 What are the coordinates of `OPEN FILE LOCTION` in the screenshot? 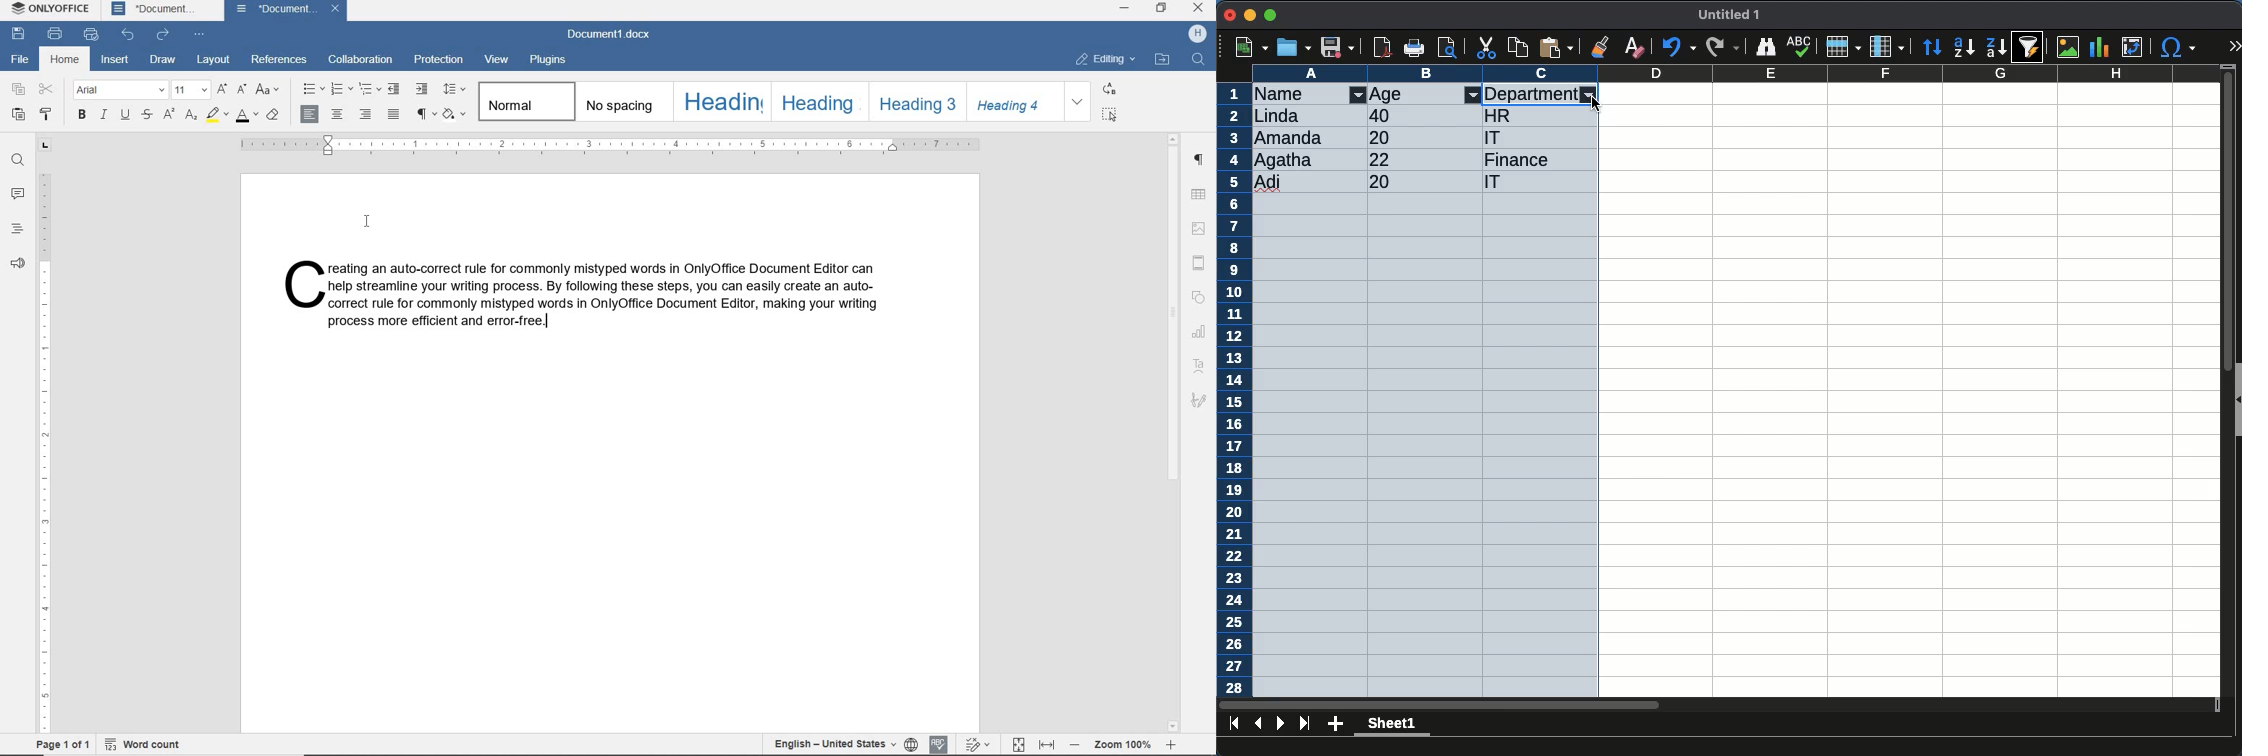 It's located at (1163, 60).